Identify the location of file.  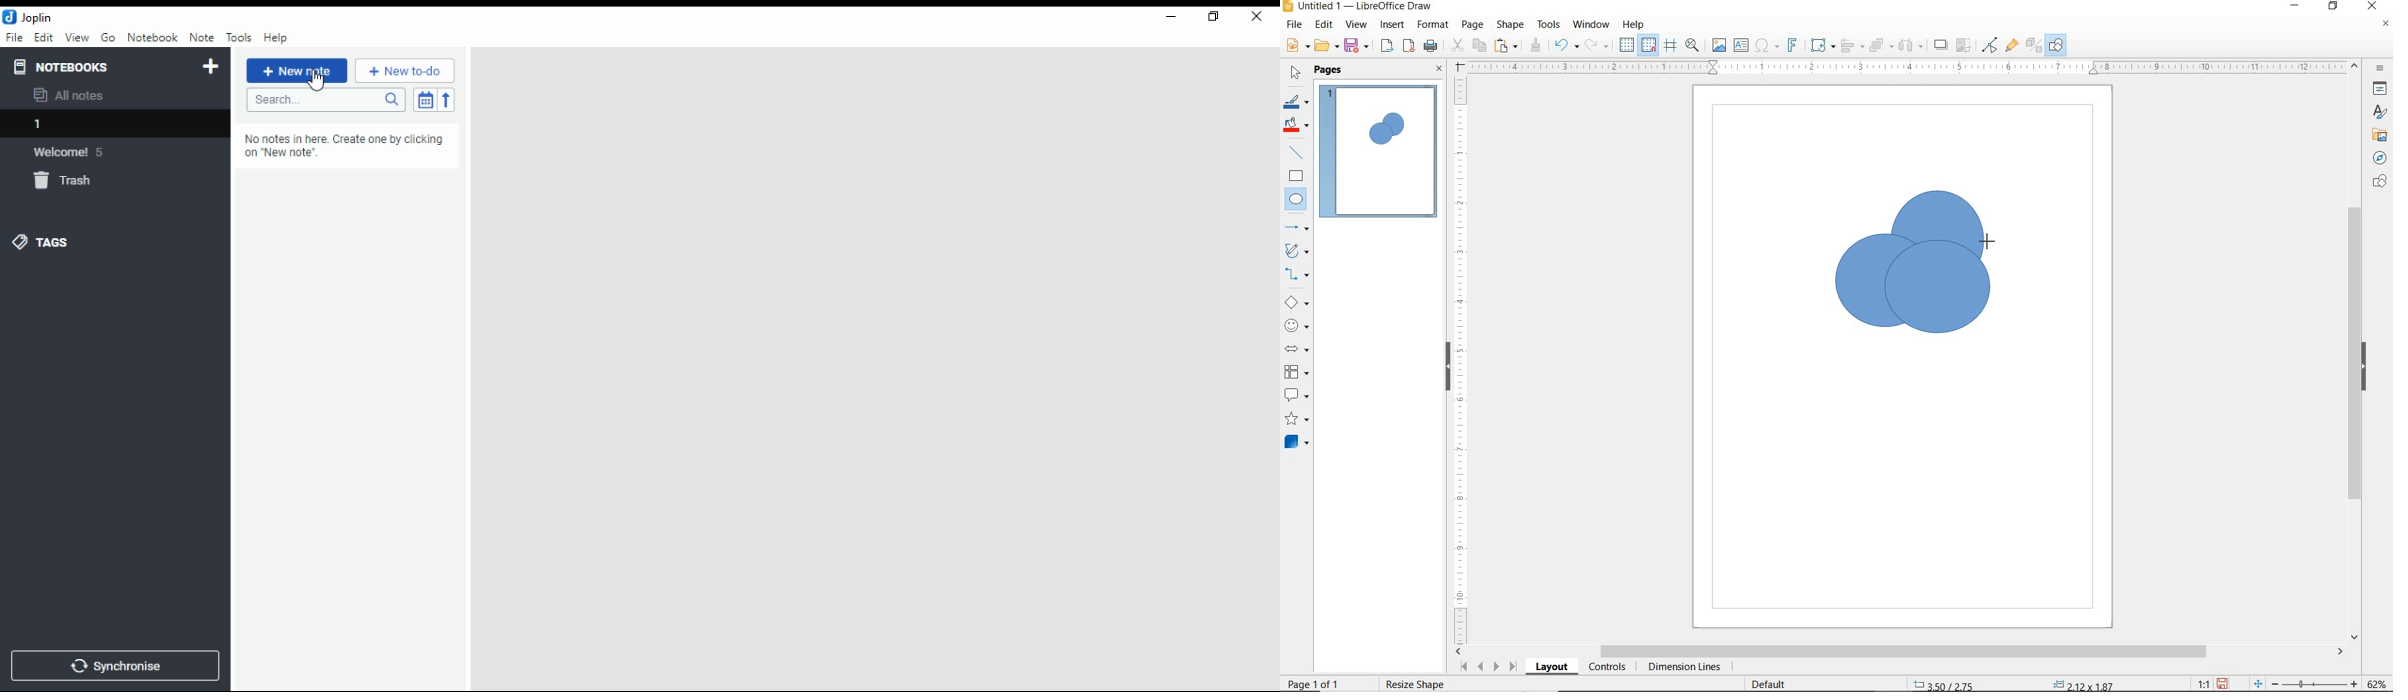
(14, 37).